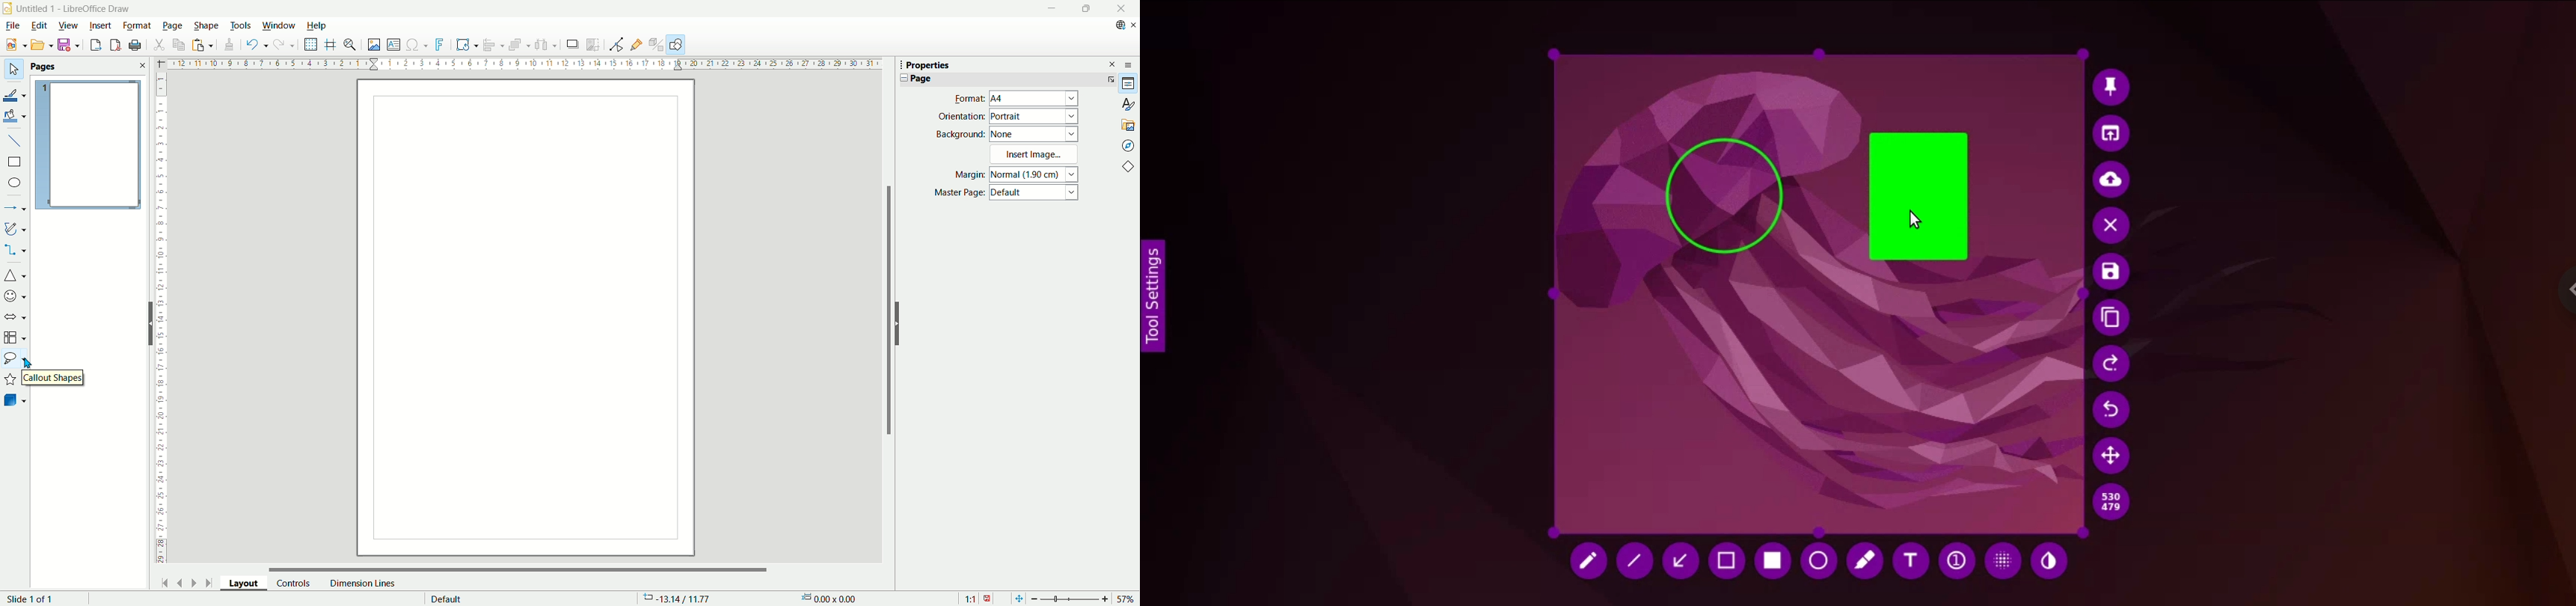  What do you see at coordinates (526, 317) in the screenshot?
I see `Main Page` at bounding box center [526, 317].